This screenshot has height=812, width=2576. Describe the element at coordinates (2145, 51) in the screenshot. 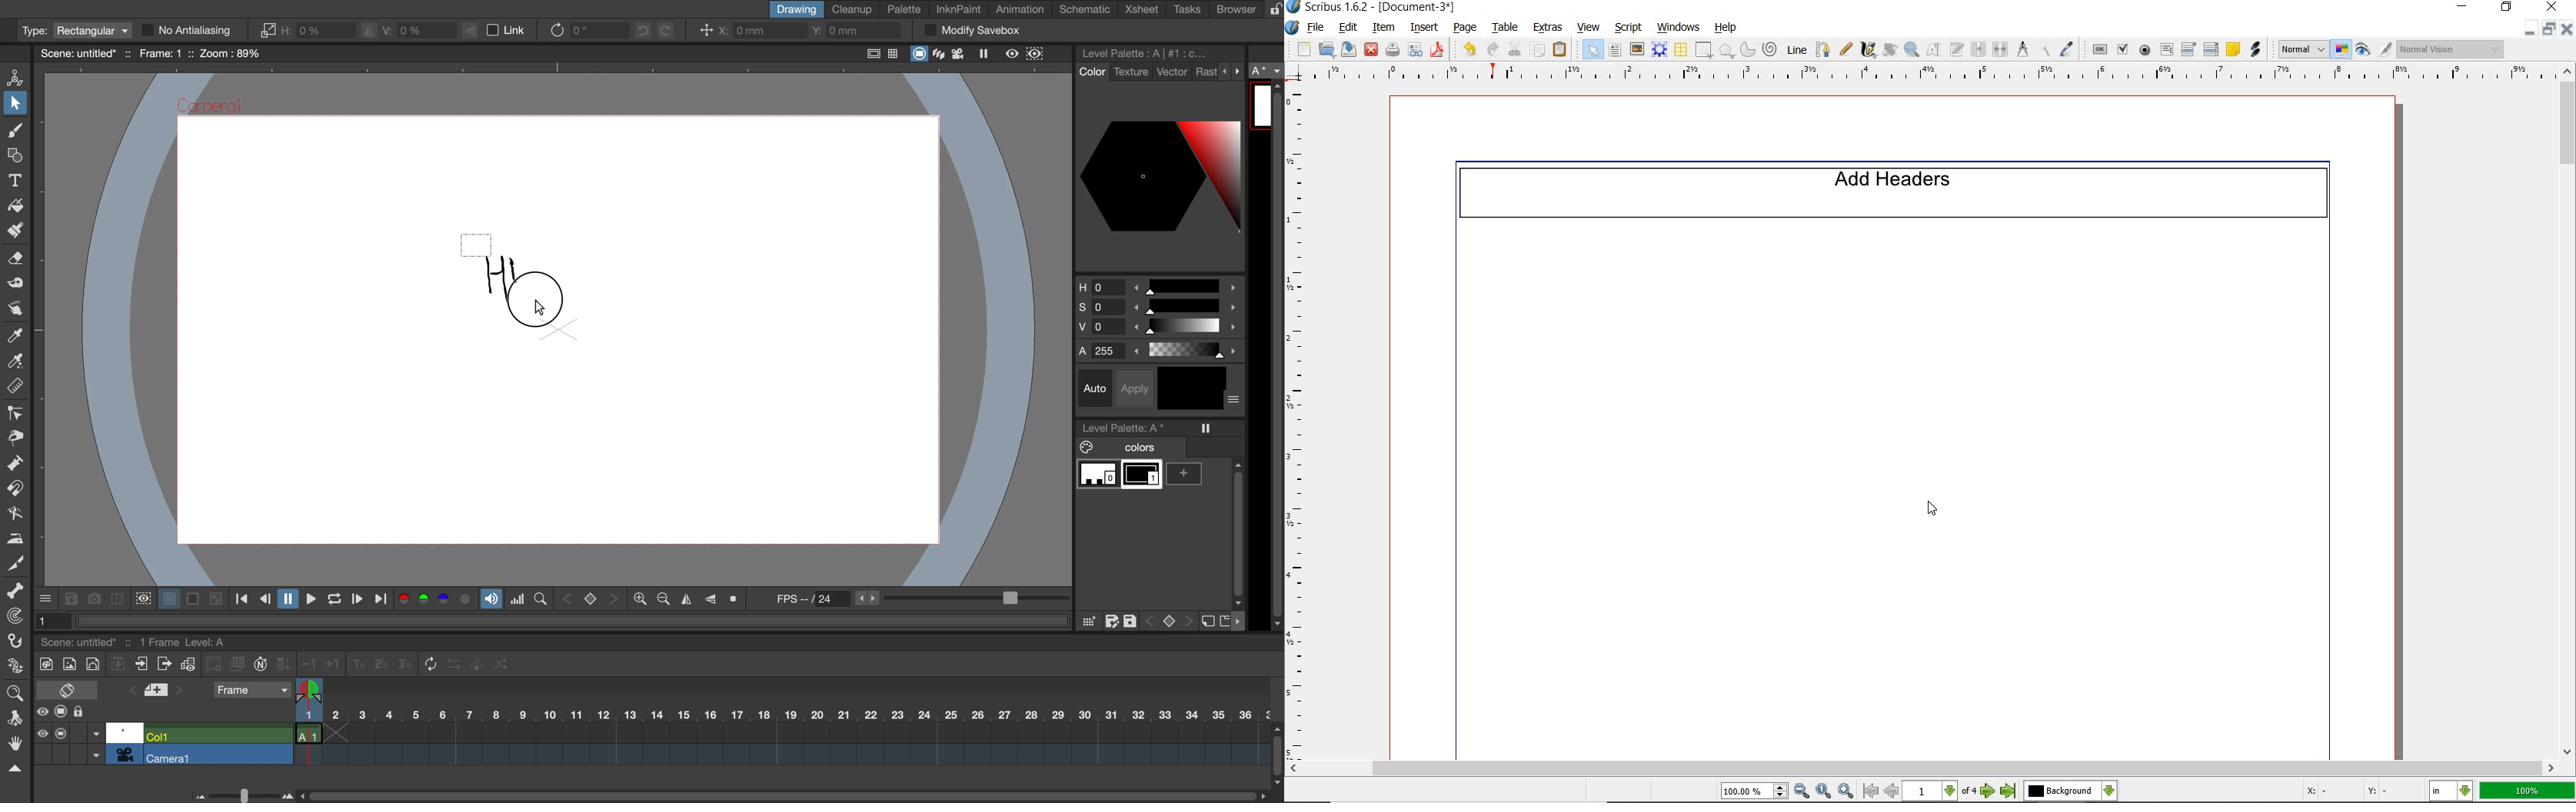

I see `pdf radio button` at that location.